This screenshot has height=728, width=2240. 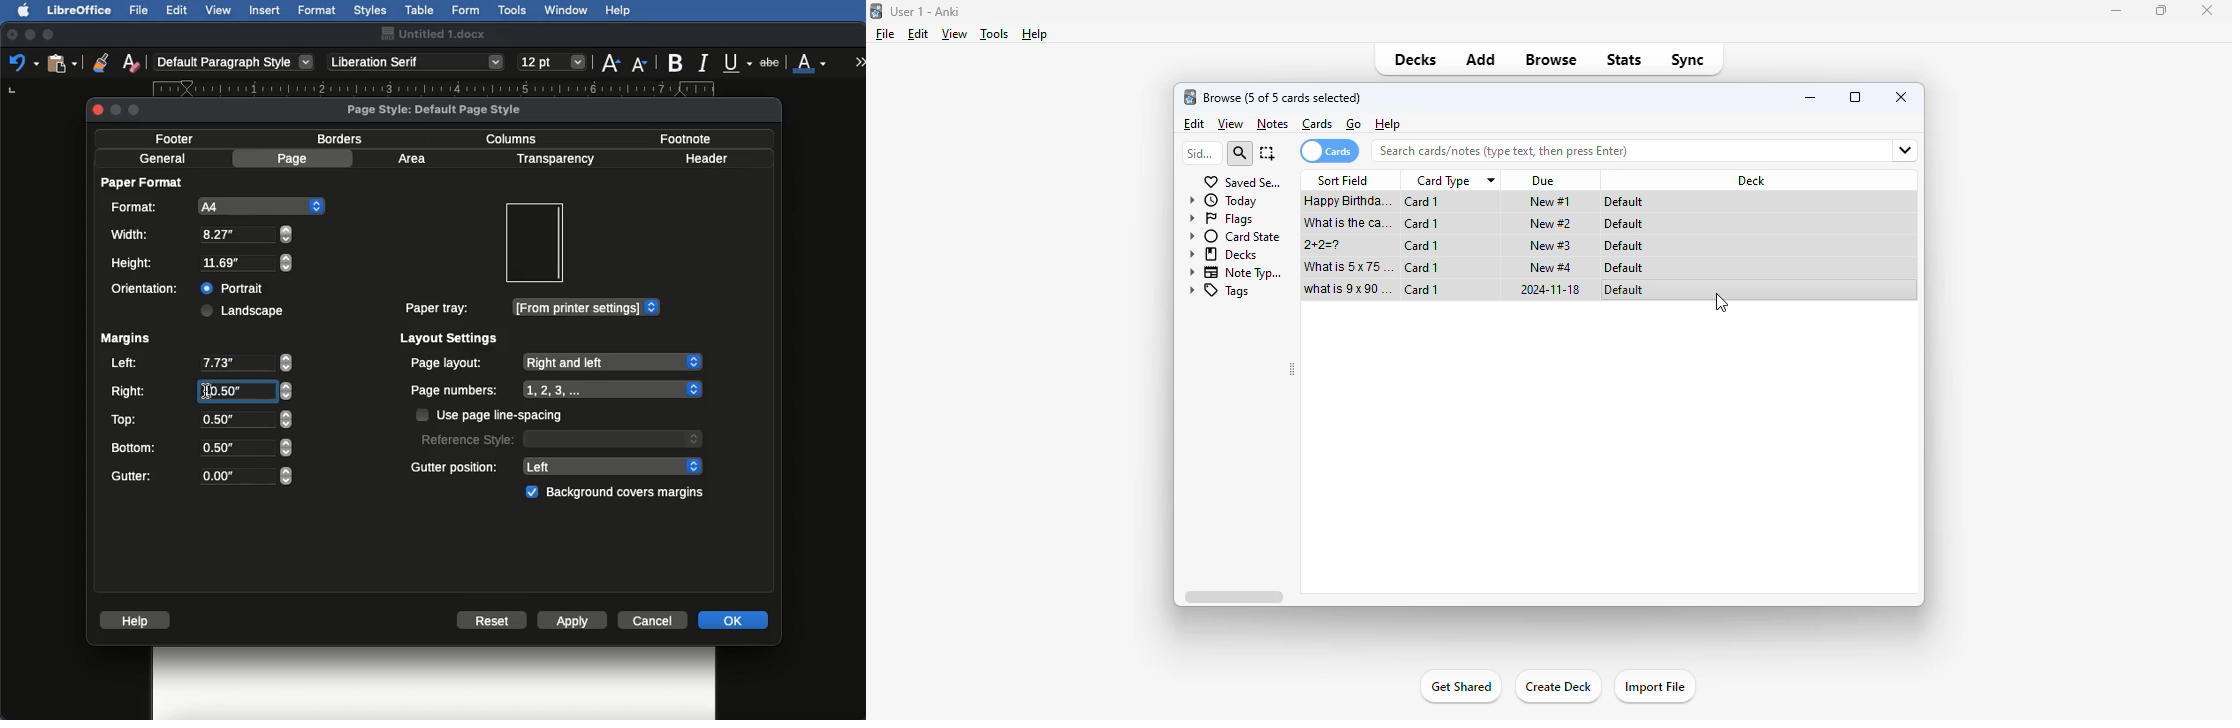 What do you see at coordinates (1329, 151) in the screenshot?
I see `cards` at bounding box center [1329, 151].